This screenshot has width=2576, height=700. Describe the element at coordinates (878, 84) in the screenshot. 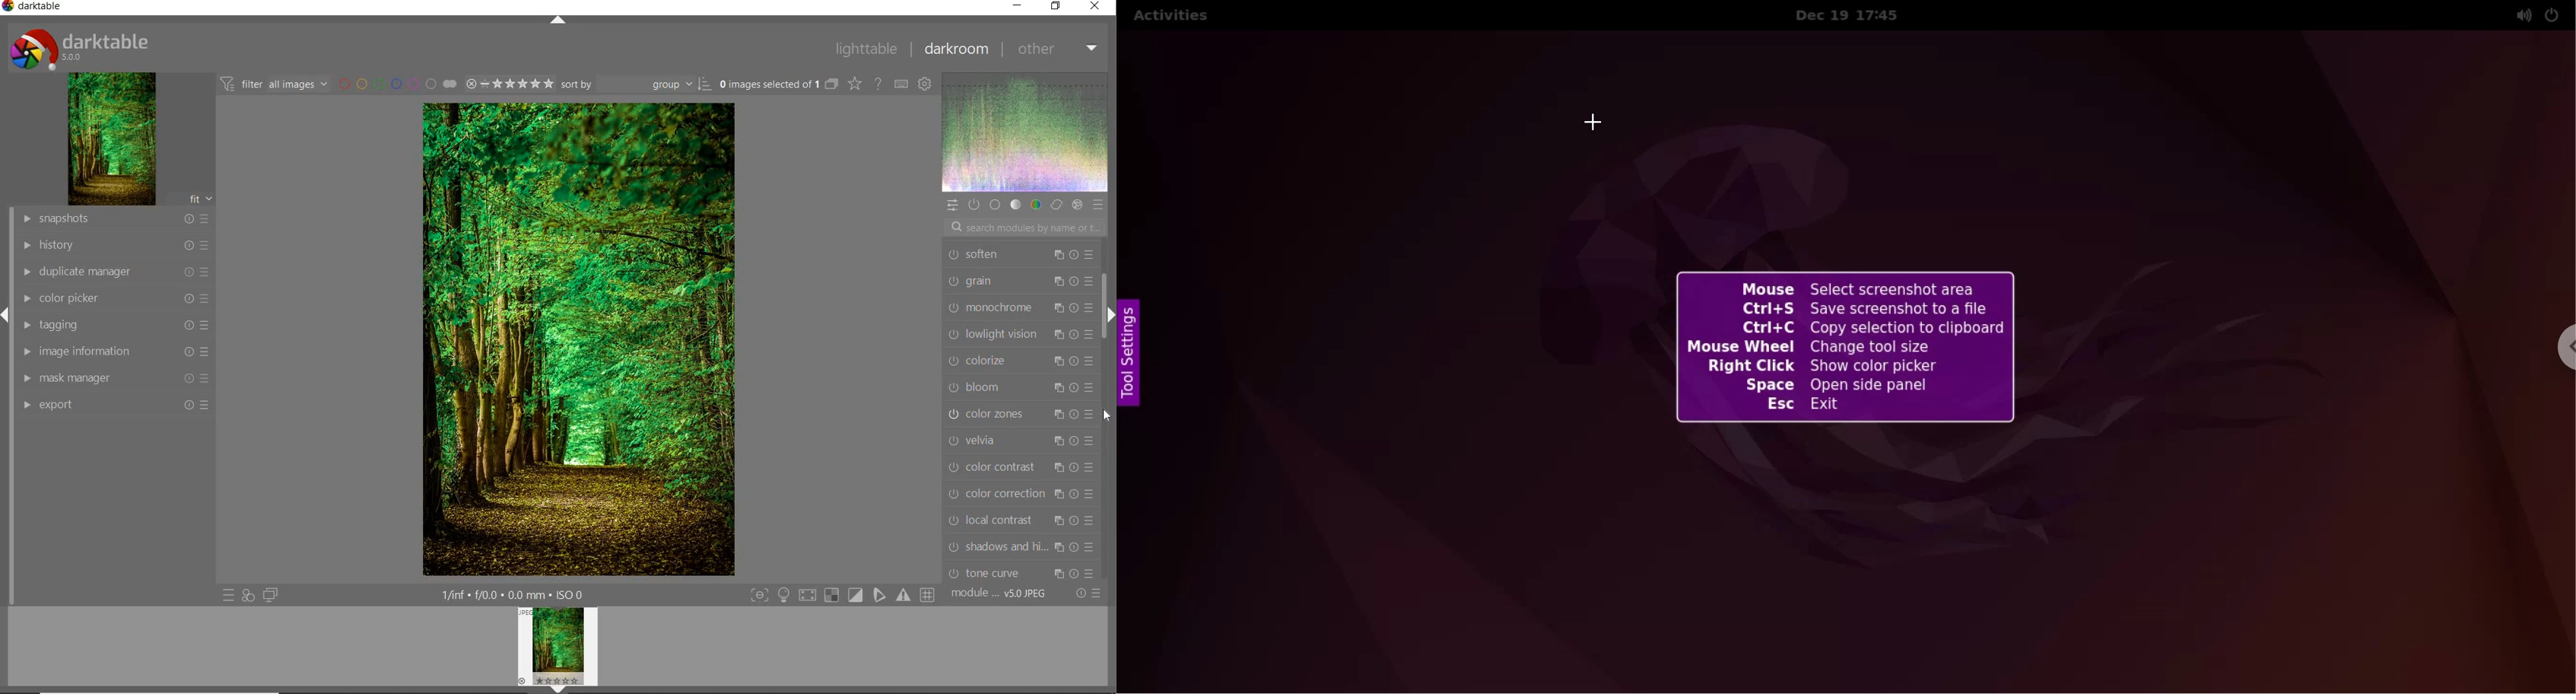

I see `ENABLE FOR ONLINE HELP` at that location.